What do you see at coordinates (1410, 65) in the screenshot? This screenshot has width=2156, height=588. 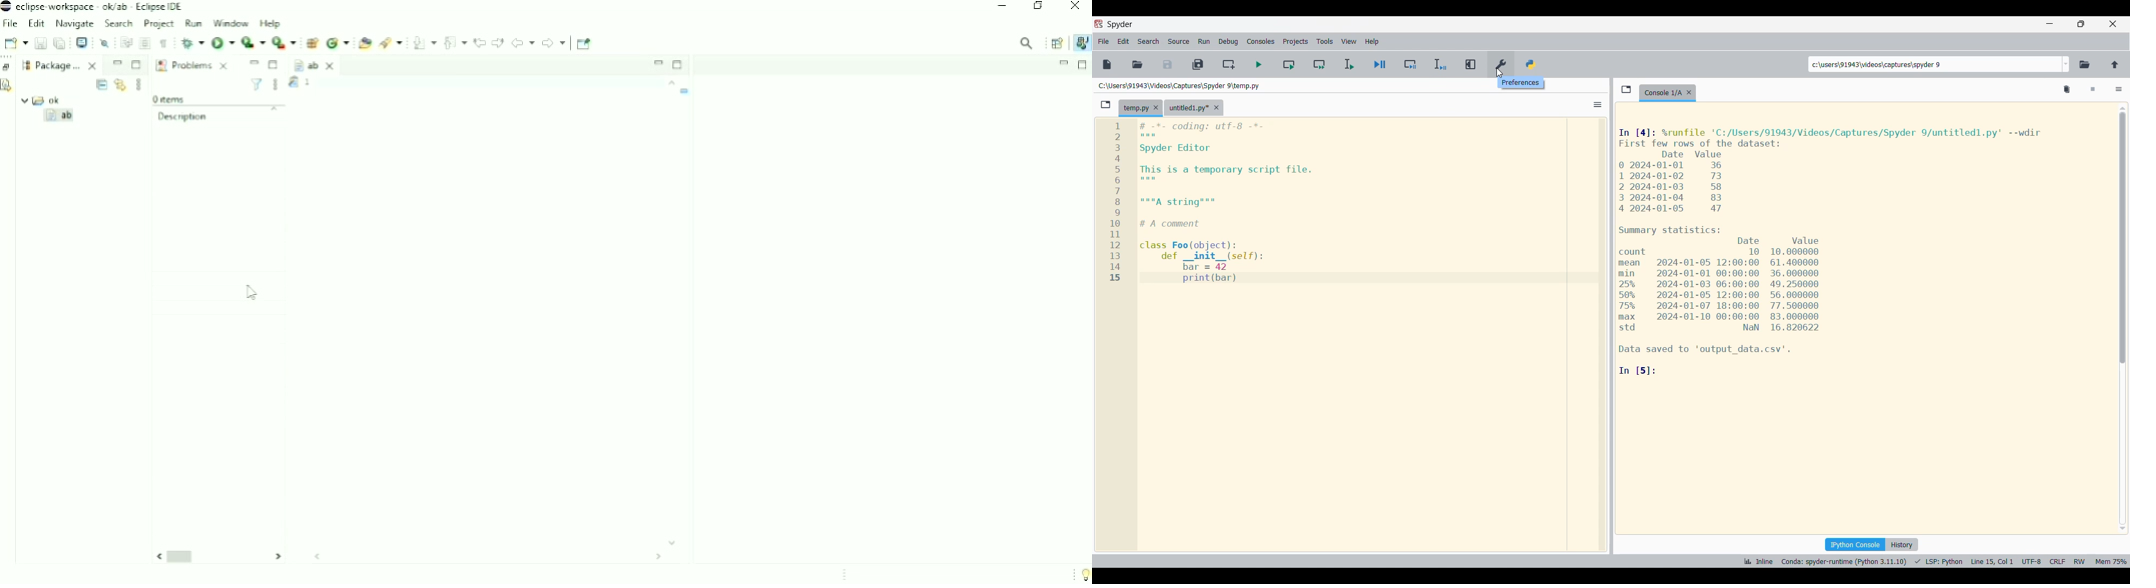 I see `Debug cell` at bounding box center [1410, 65].